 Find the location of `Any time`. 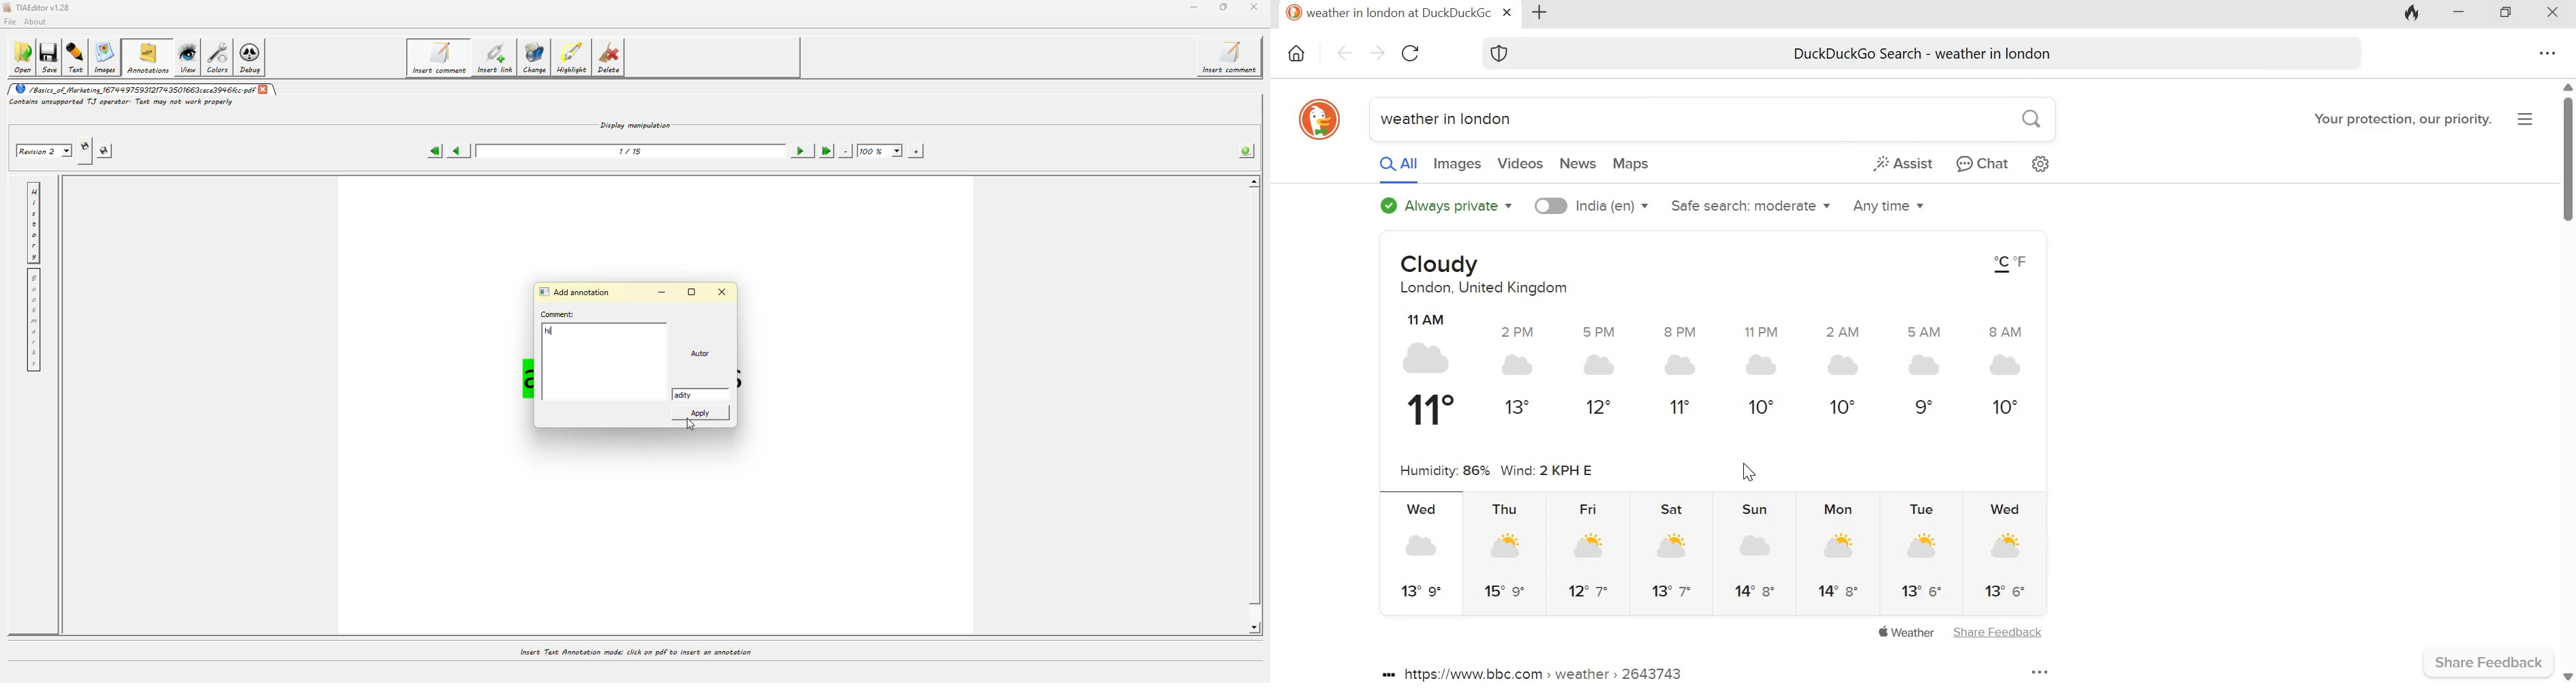

Any time is located at coordinates (1885, 207).